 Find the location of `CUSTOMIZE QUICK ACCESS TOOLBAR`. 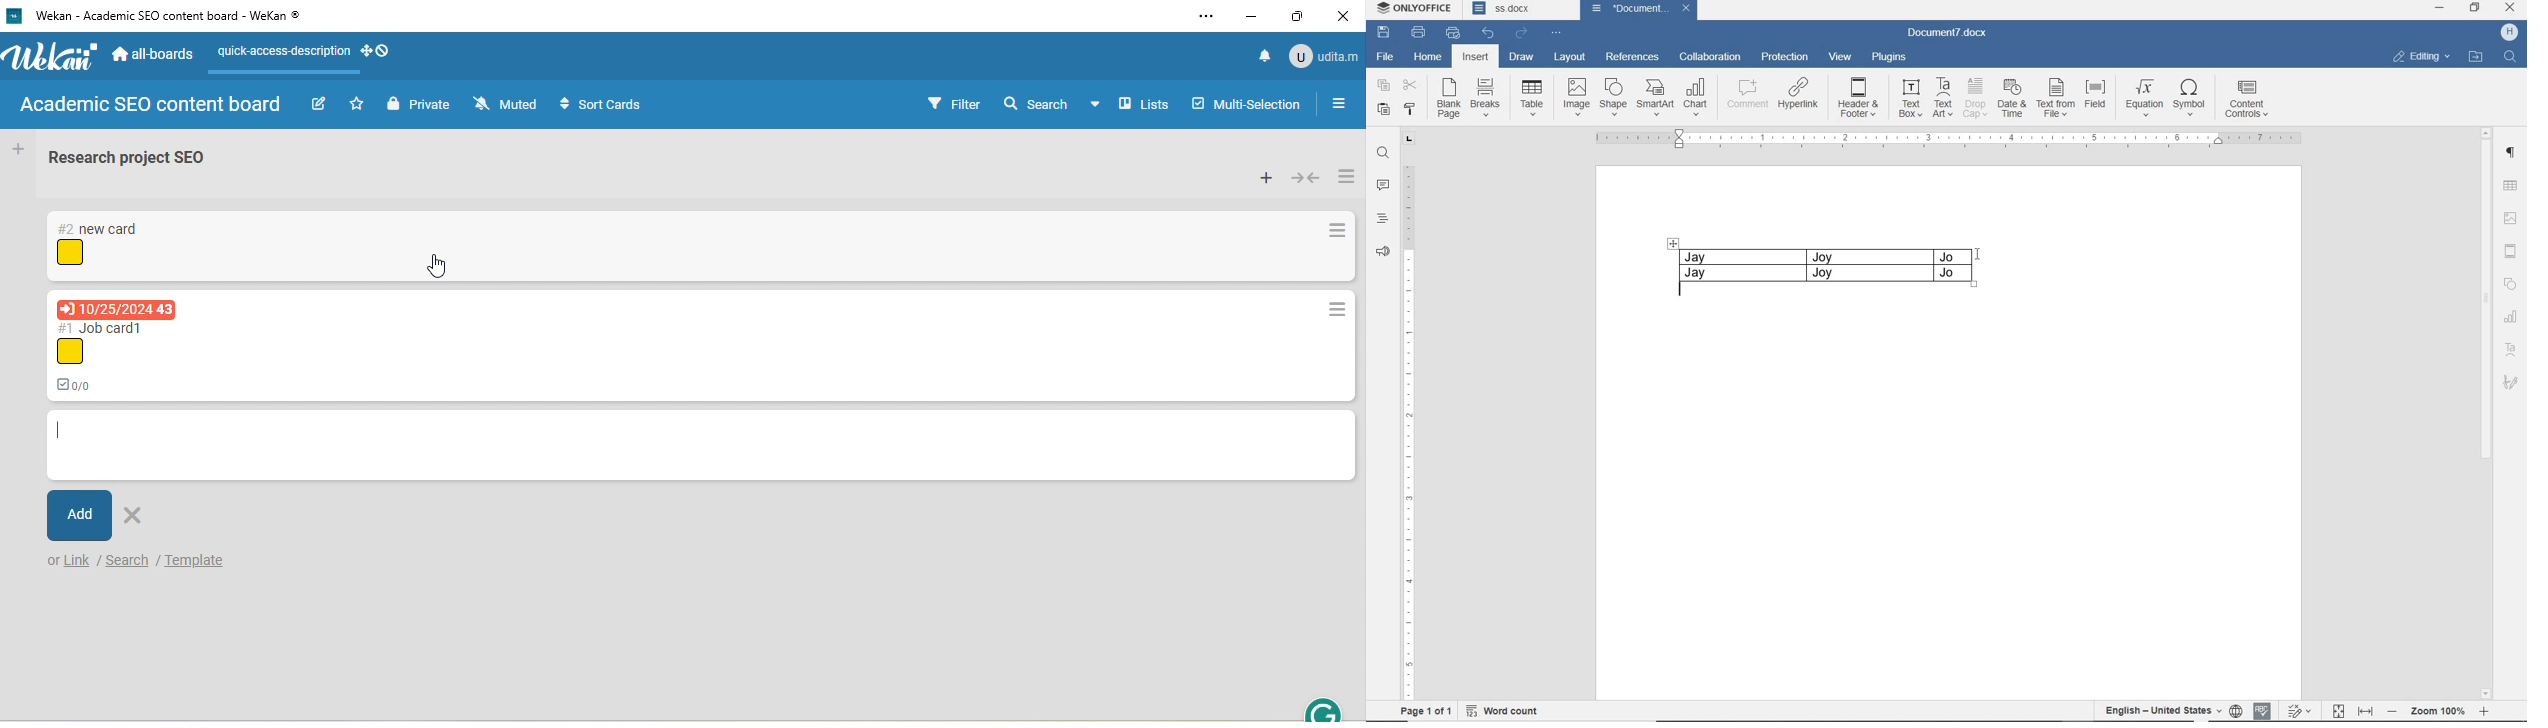

CUSTOMIZE QUICK ACCESS TOOLBAR is located at coordinates (1553, 33).